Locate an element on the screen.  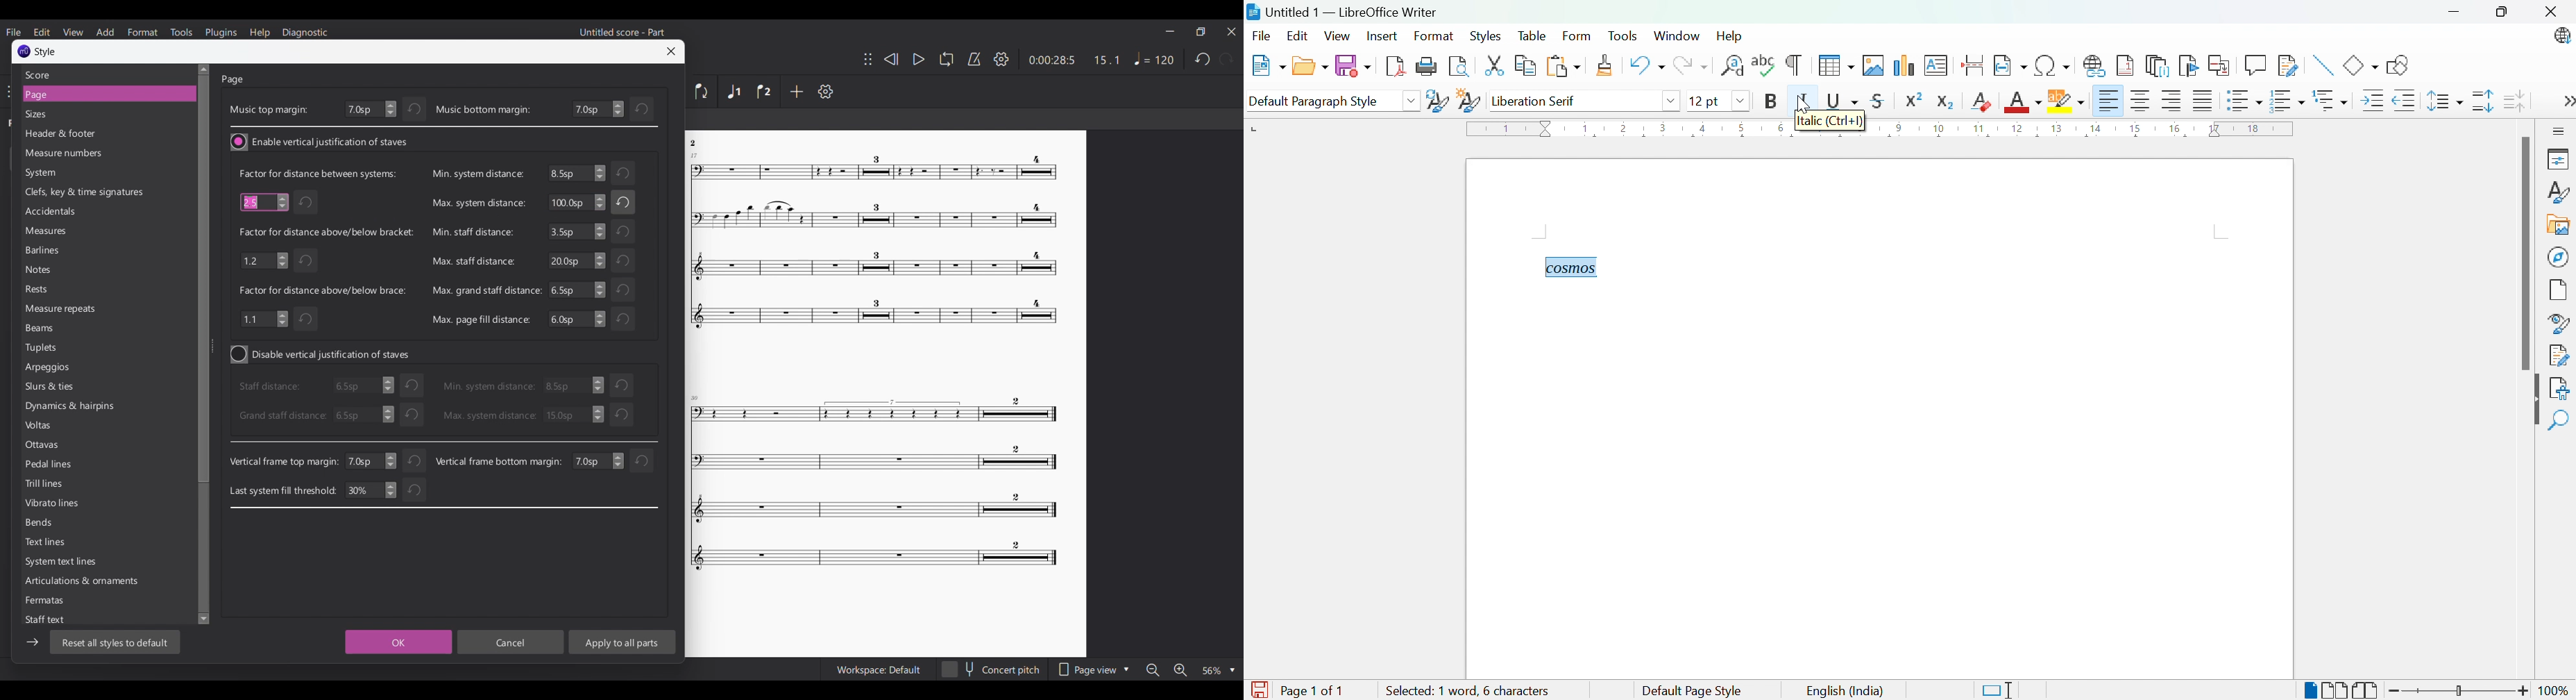
Format is located at coordinates (1436, 36).